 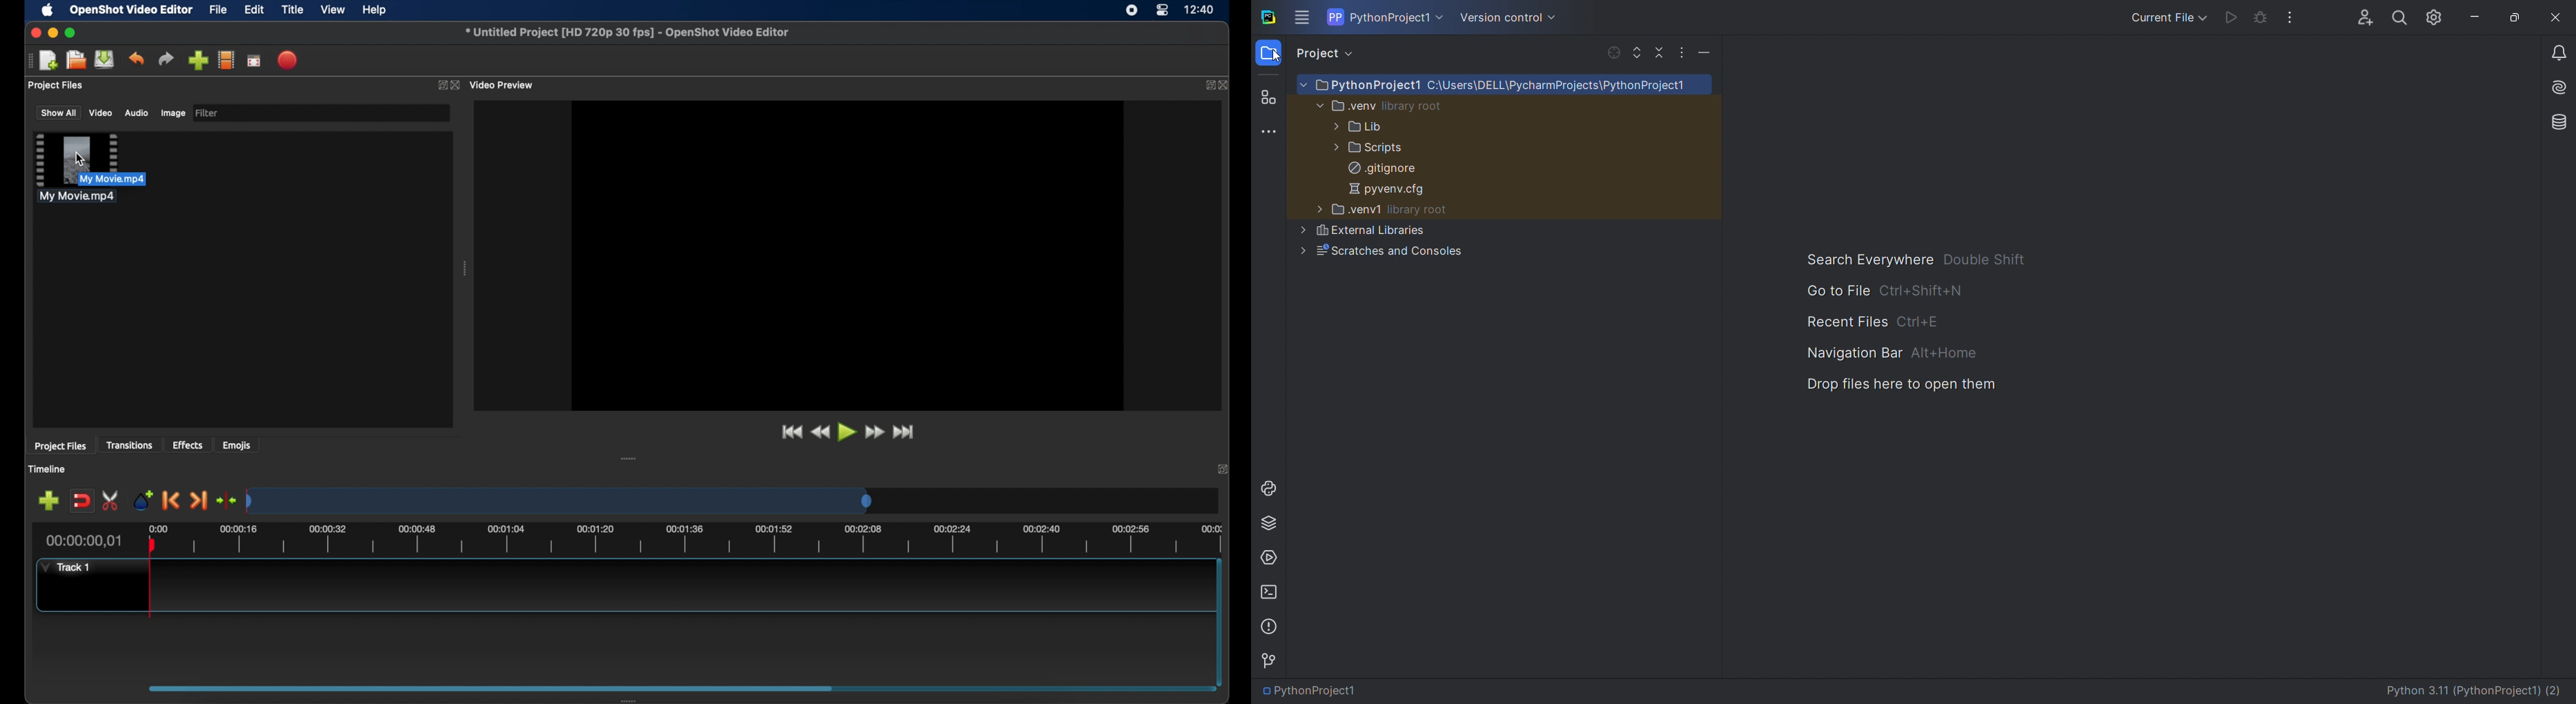 What do you see at coordinates (1660, 52) in the screenshot?
I see `collapse file` at bounding box center [1660, 52].